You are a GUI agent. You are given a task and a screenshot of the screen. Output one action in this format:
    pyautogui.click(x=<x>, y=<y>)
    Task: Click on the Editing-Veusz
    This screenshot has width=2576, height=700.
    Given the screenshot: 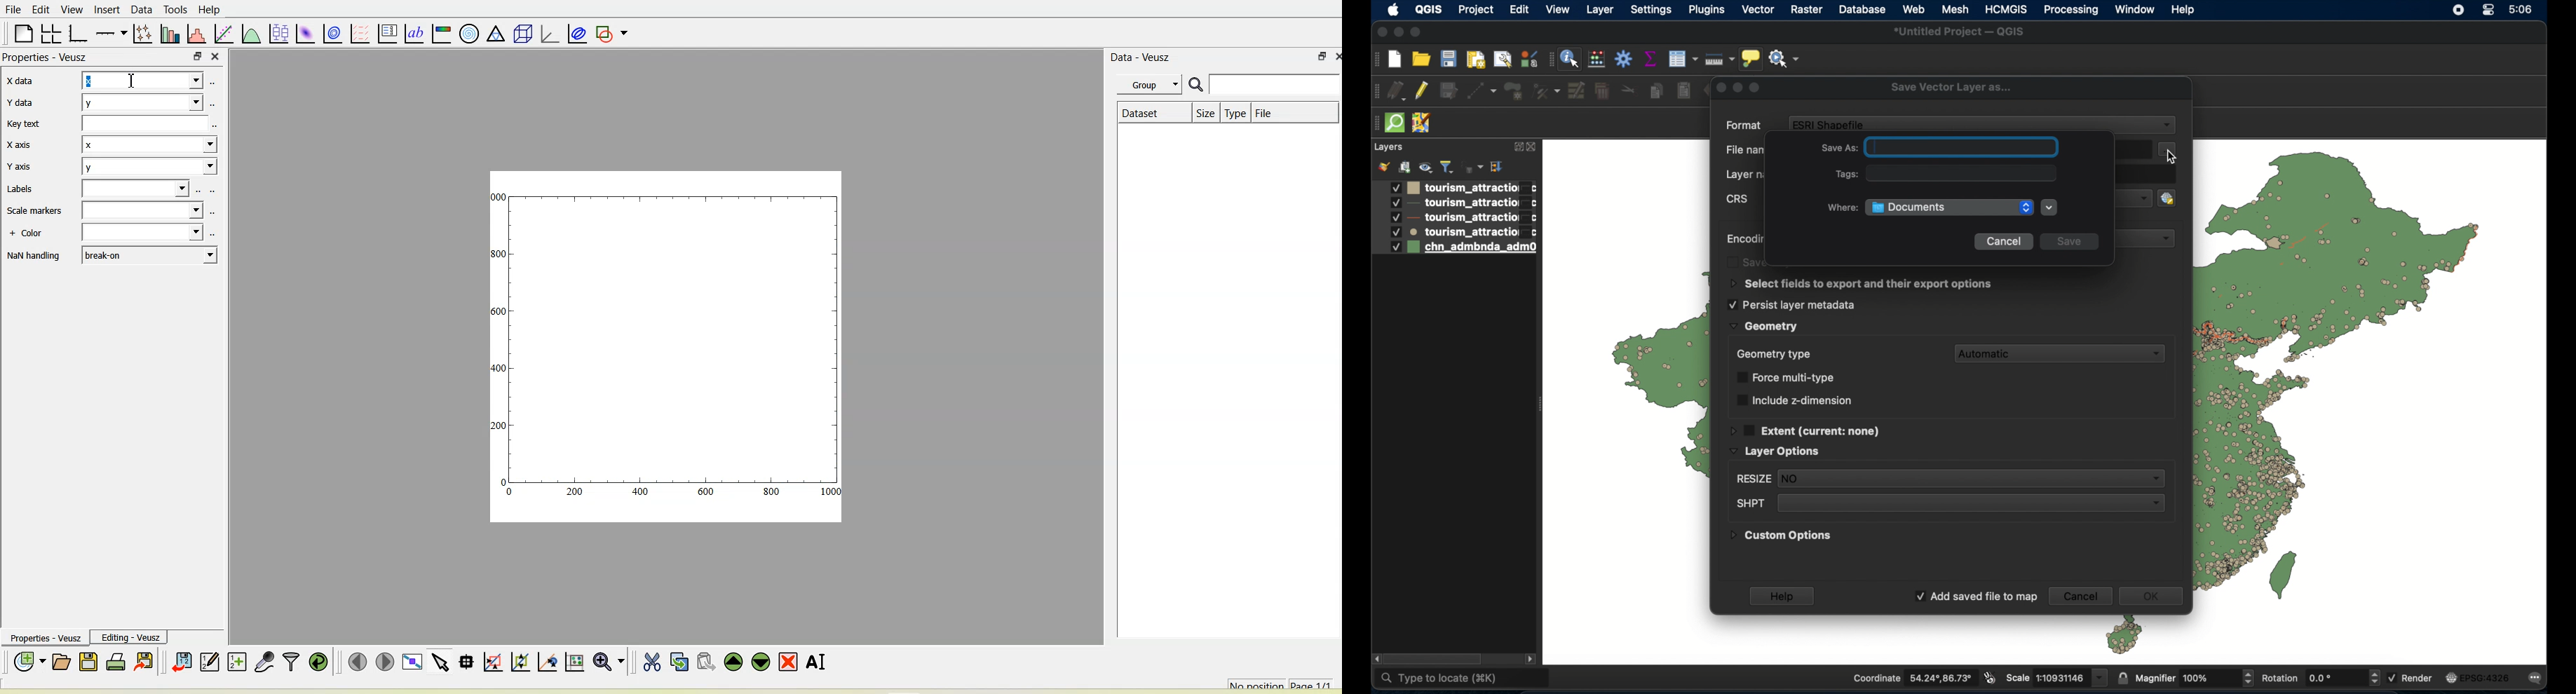 What is the action you would take?
    pyautogui.click(x=129, y=637)
    